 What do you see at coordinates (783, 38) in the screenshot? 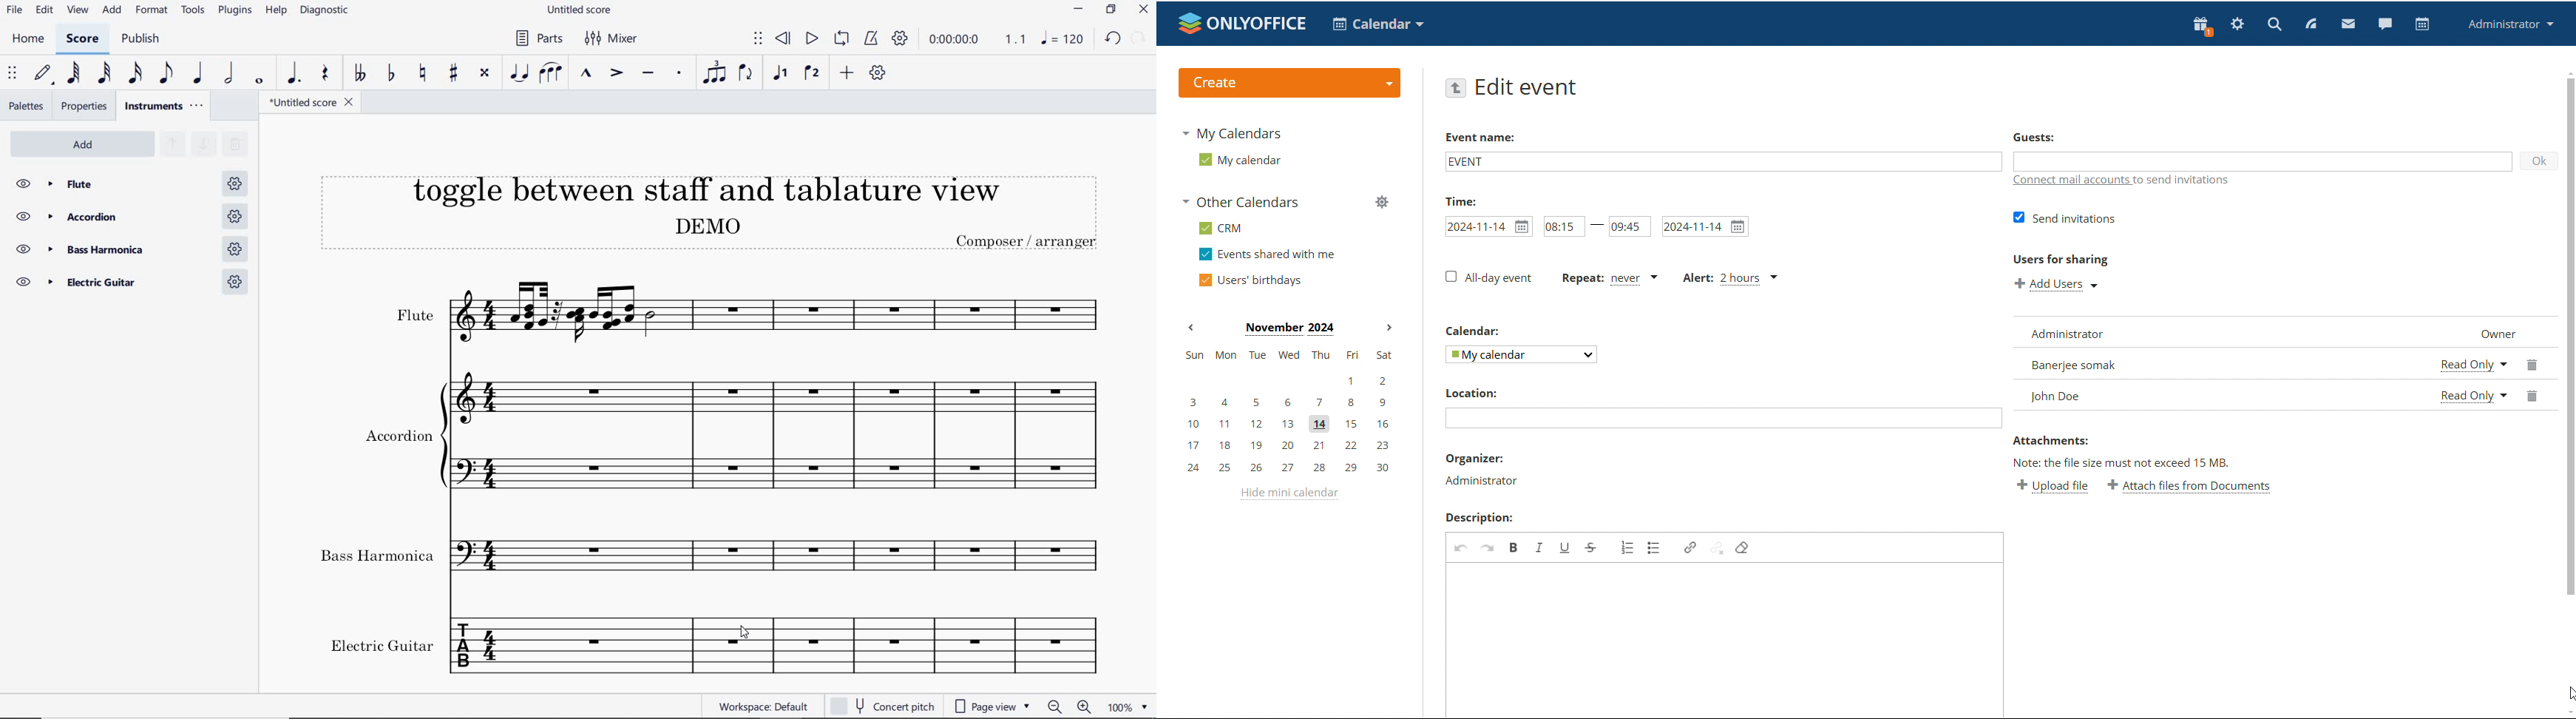
I see `rewind` at bounding box center [783, 38].